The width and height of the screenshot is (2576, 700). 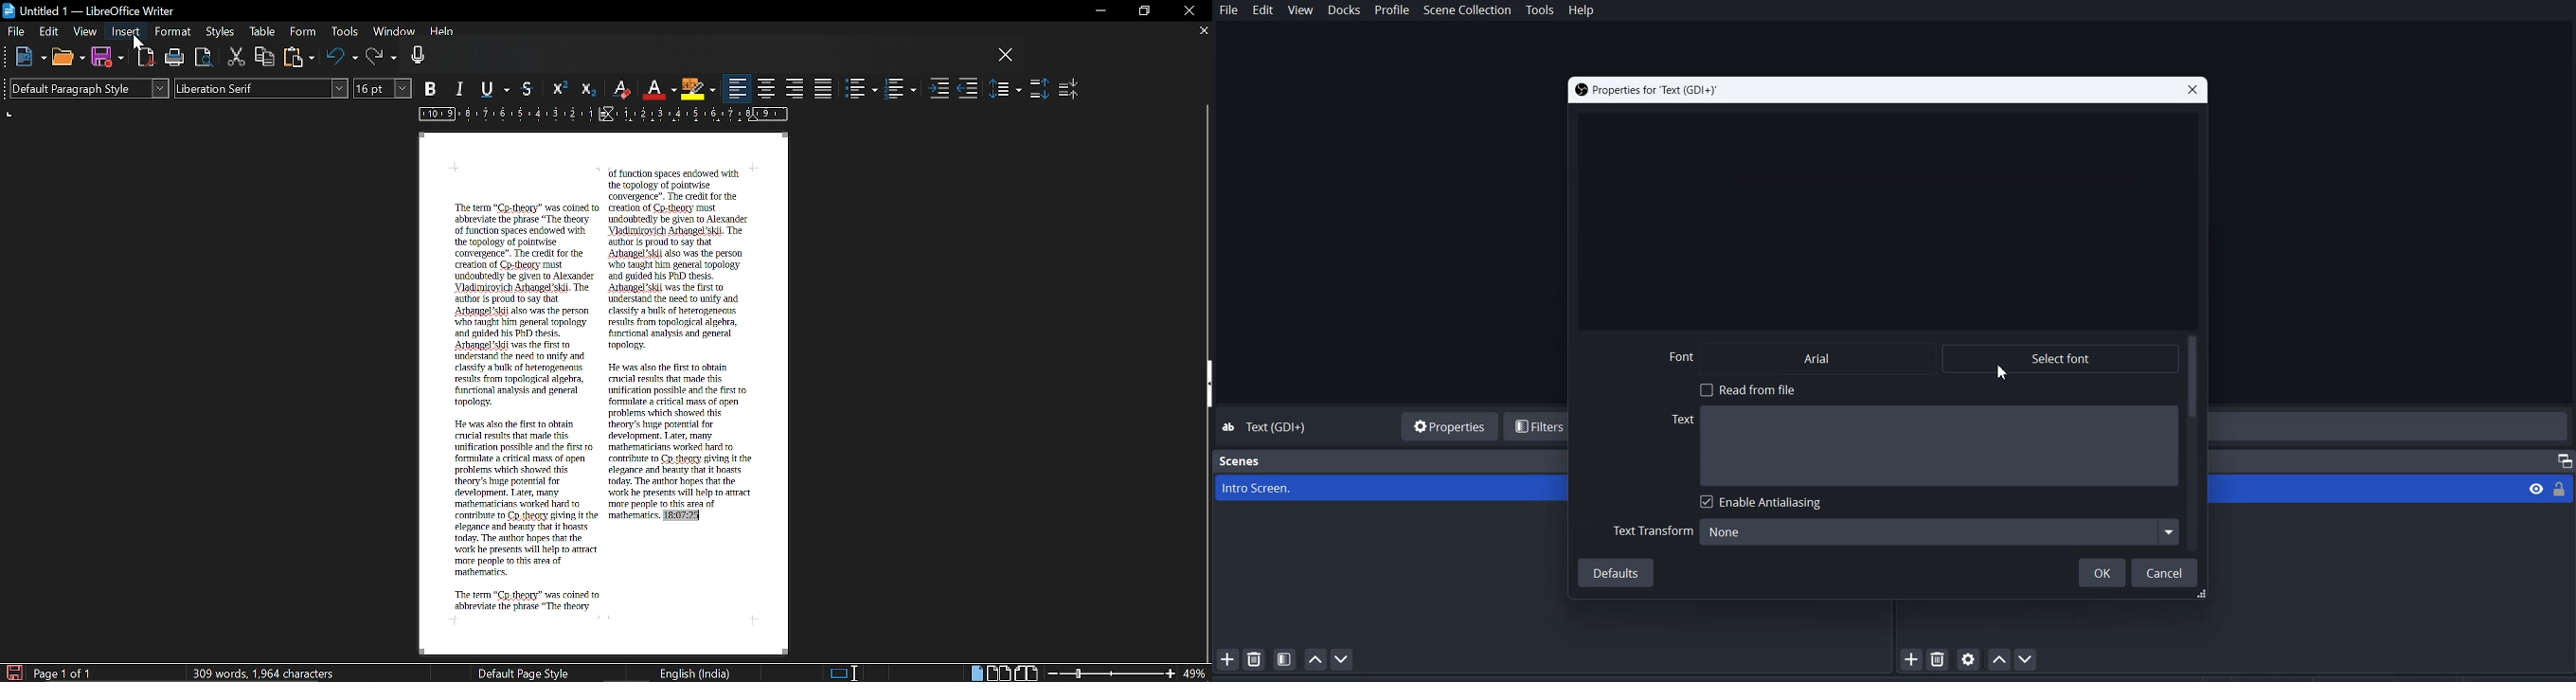 What do you see at coordinates (1229, 11) in the screenshot?
I see `File` at bounding box center [1229, 11].